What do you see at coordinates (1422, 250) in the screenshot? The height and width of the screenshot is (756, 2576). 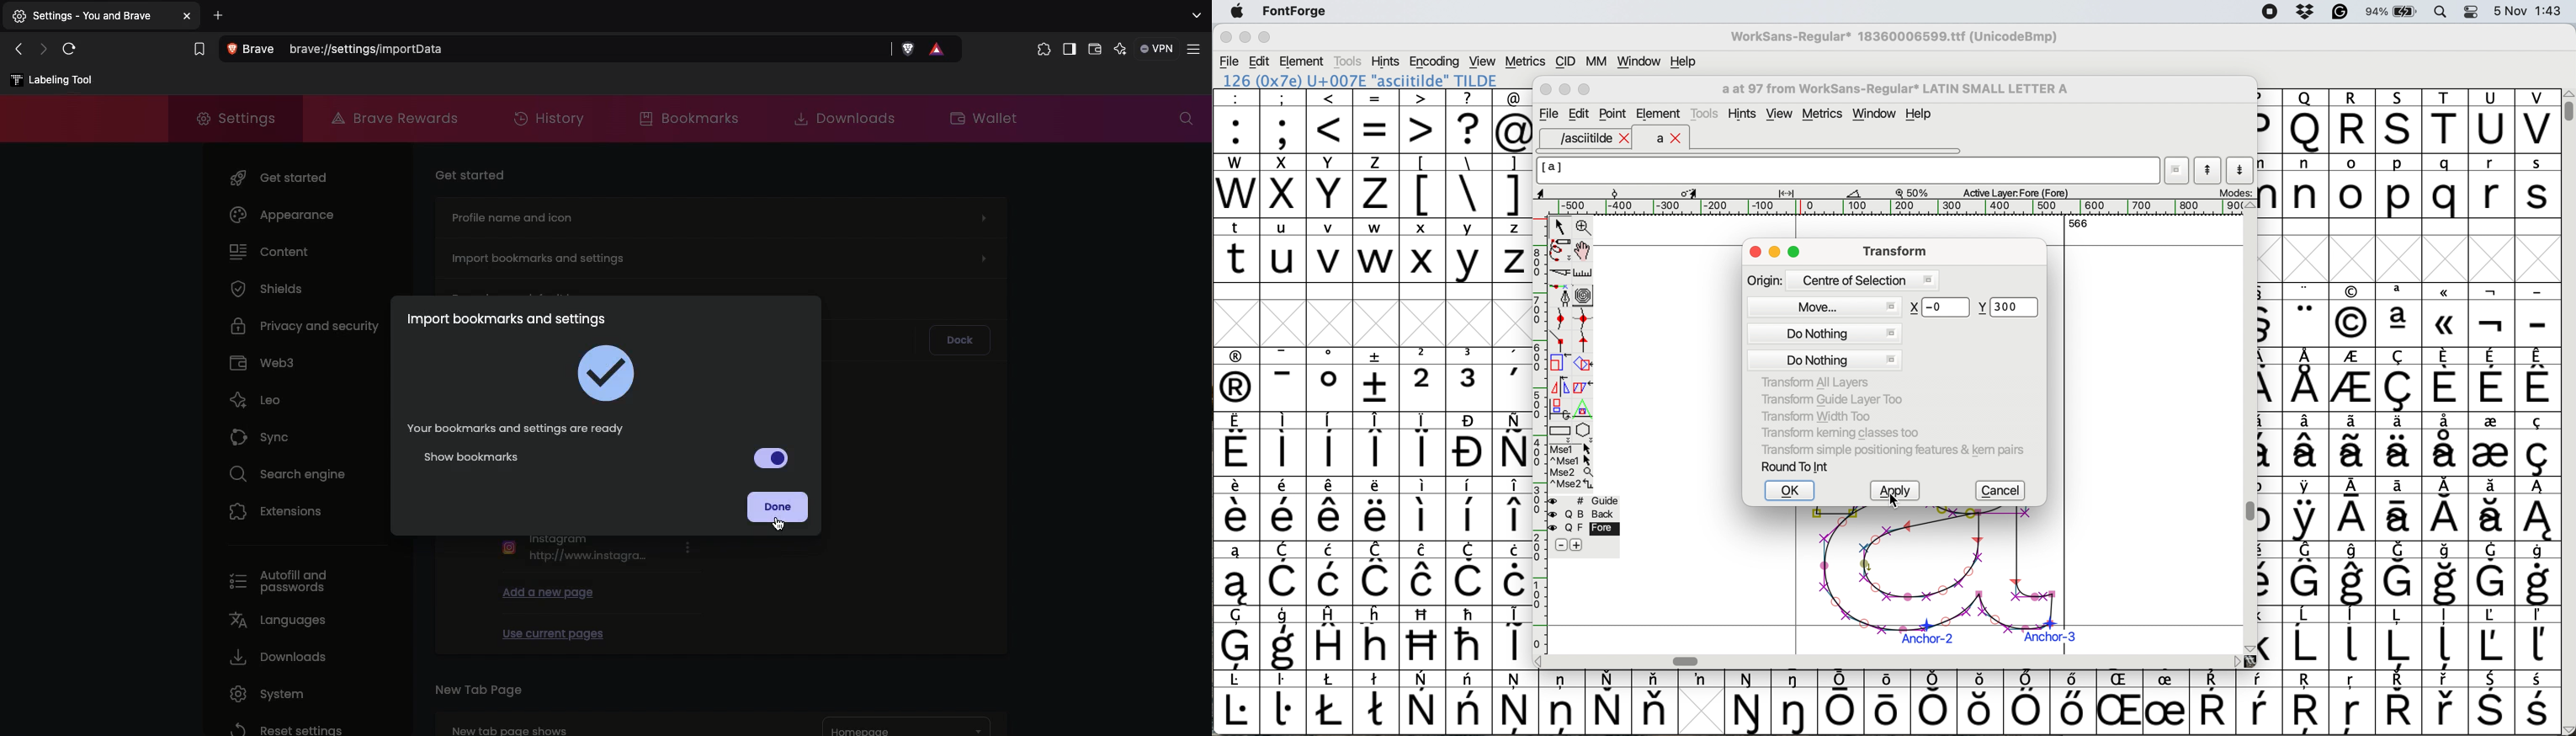 I see `x` at bounding box center [1422, 250].